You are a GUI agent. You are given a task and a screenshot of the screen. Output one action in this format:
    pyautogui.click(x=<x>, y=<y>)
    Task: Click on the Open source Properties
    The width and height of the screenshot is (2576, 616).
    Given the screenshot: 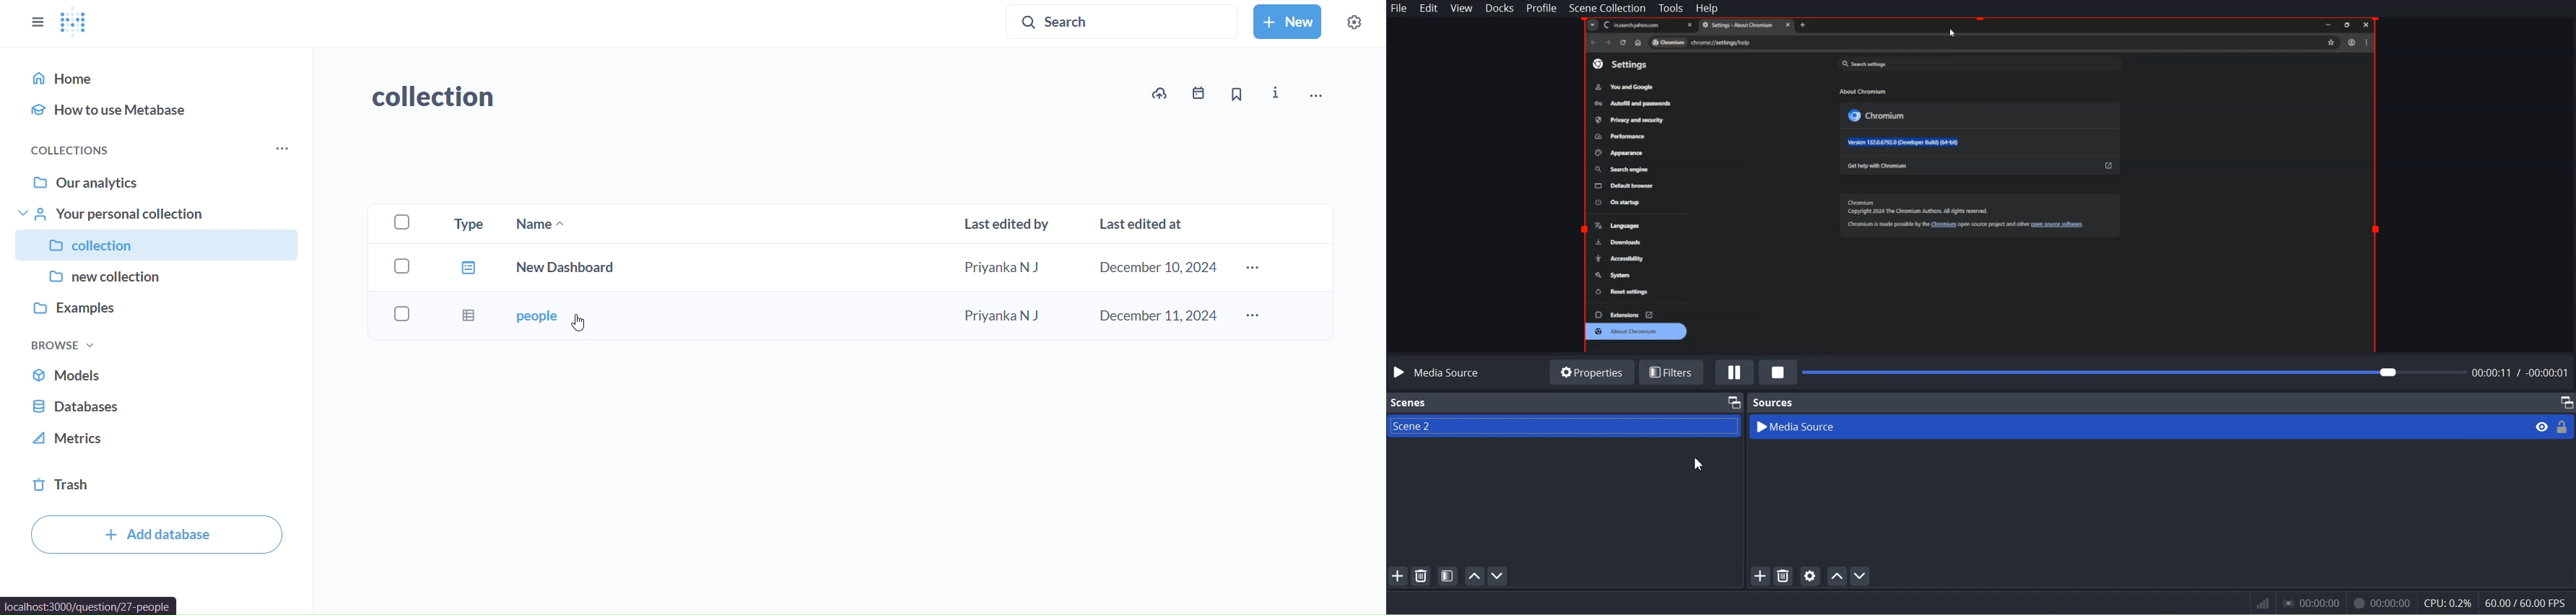 What is the action you would take?
    pyautogui.click(x=1811, y=575)
    